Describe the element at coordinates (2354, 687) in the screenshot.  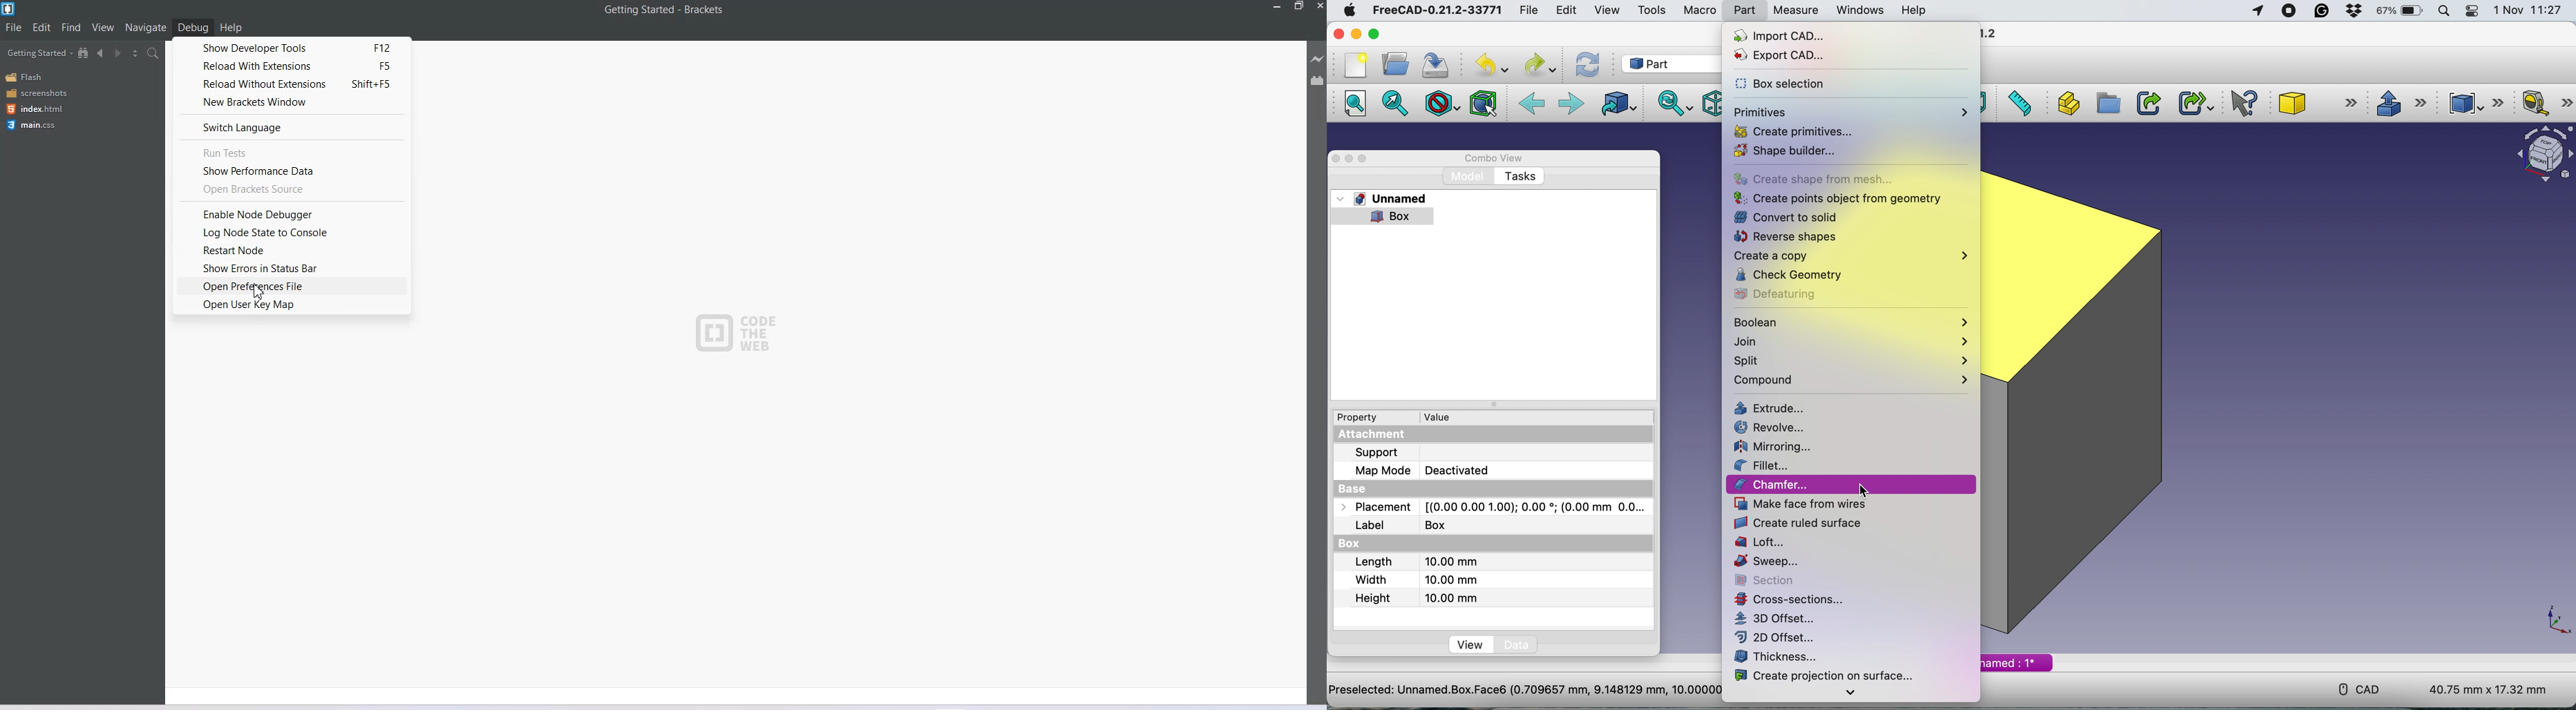
I see `cad` at that location.